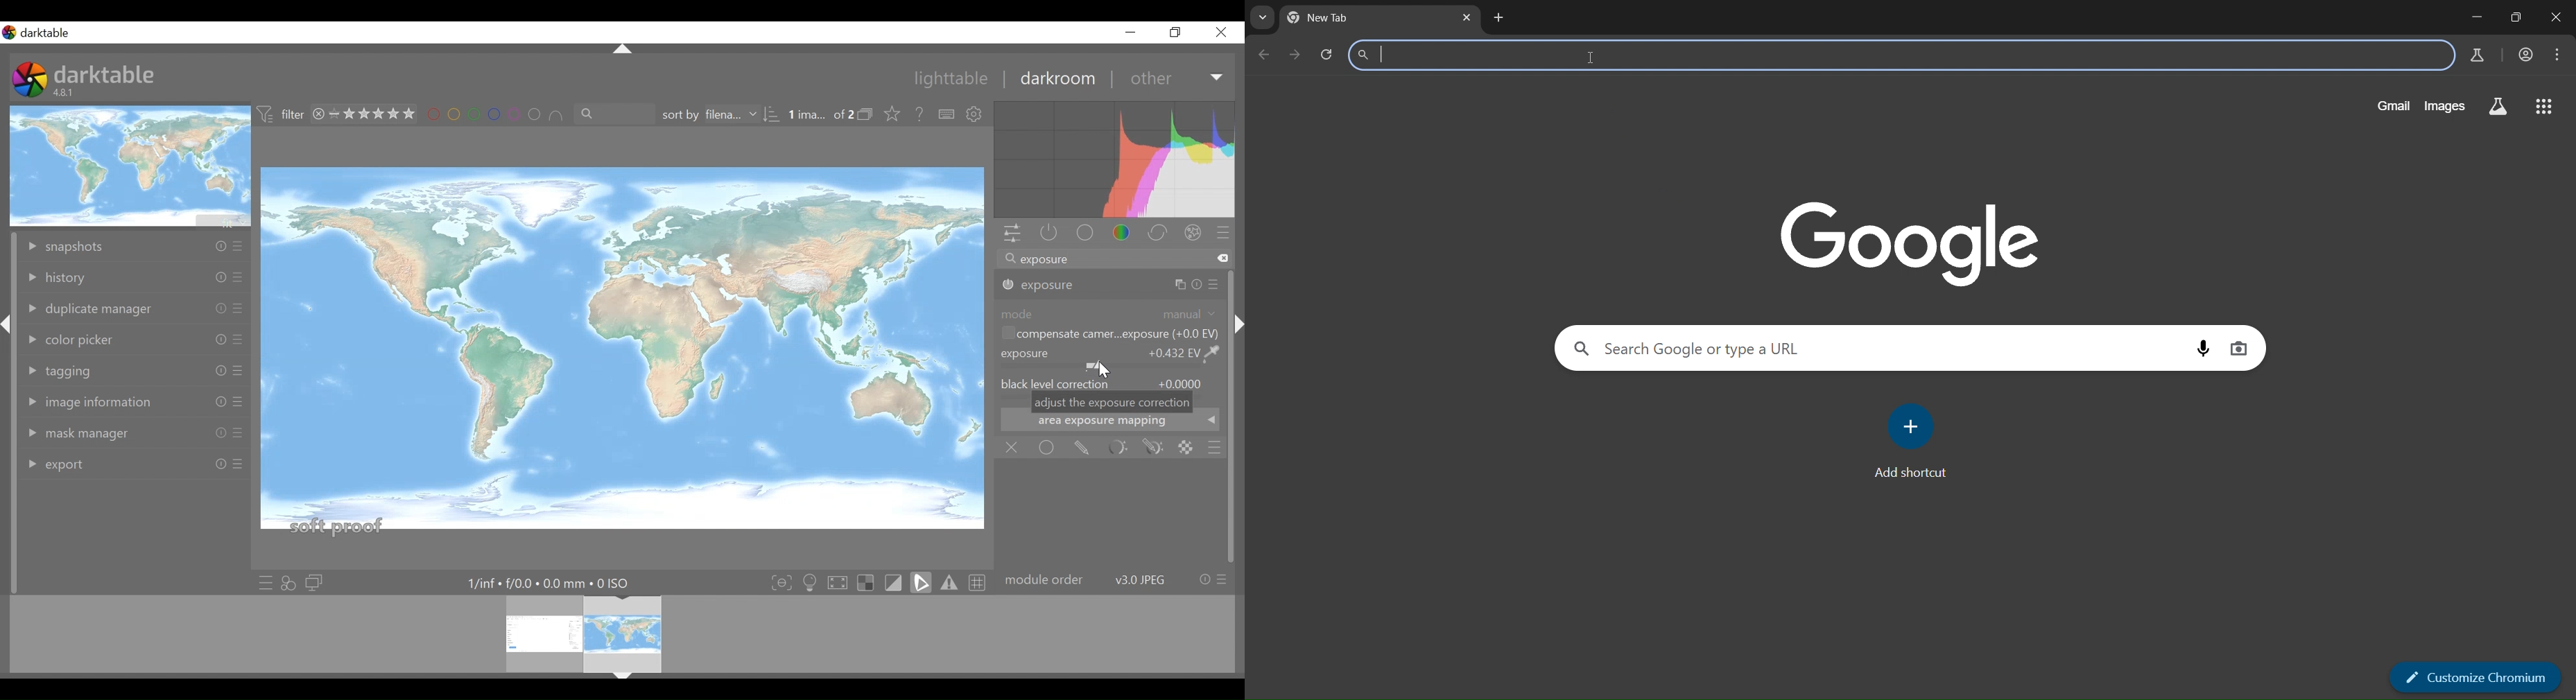 The width and height of the screenshot is (2576, 700). What do you see at coordinates (1154, 448) in the screenshot?
I see `` at bounding box center [1154, 448].